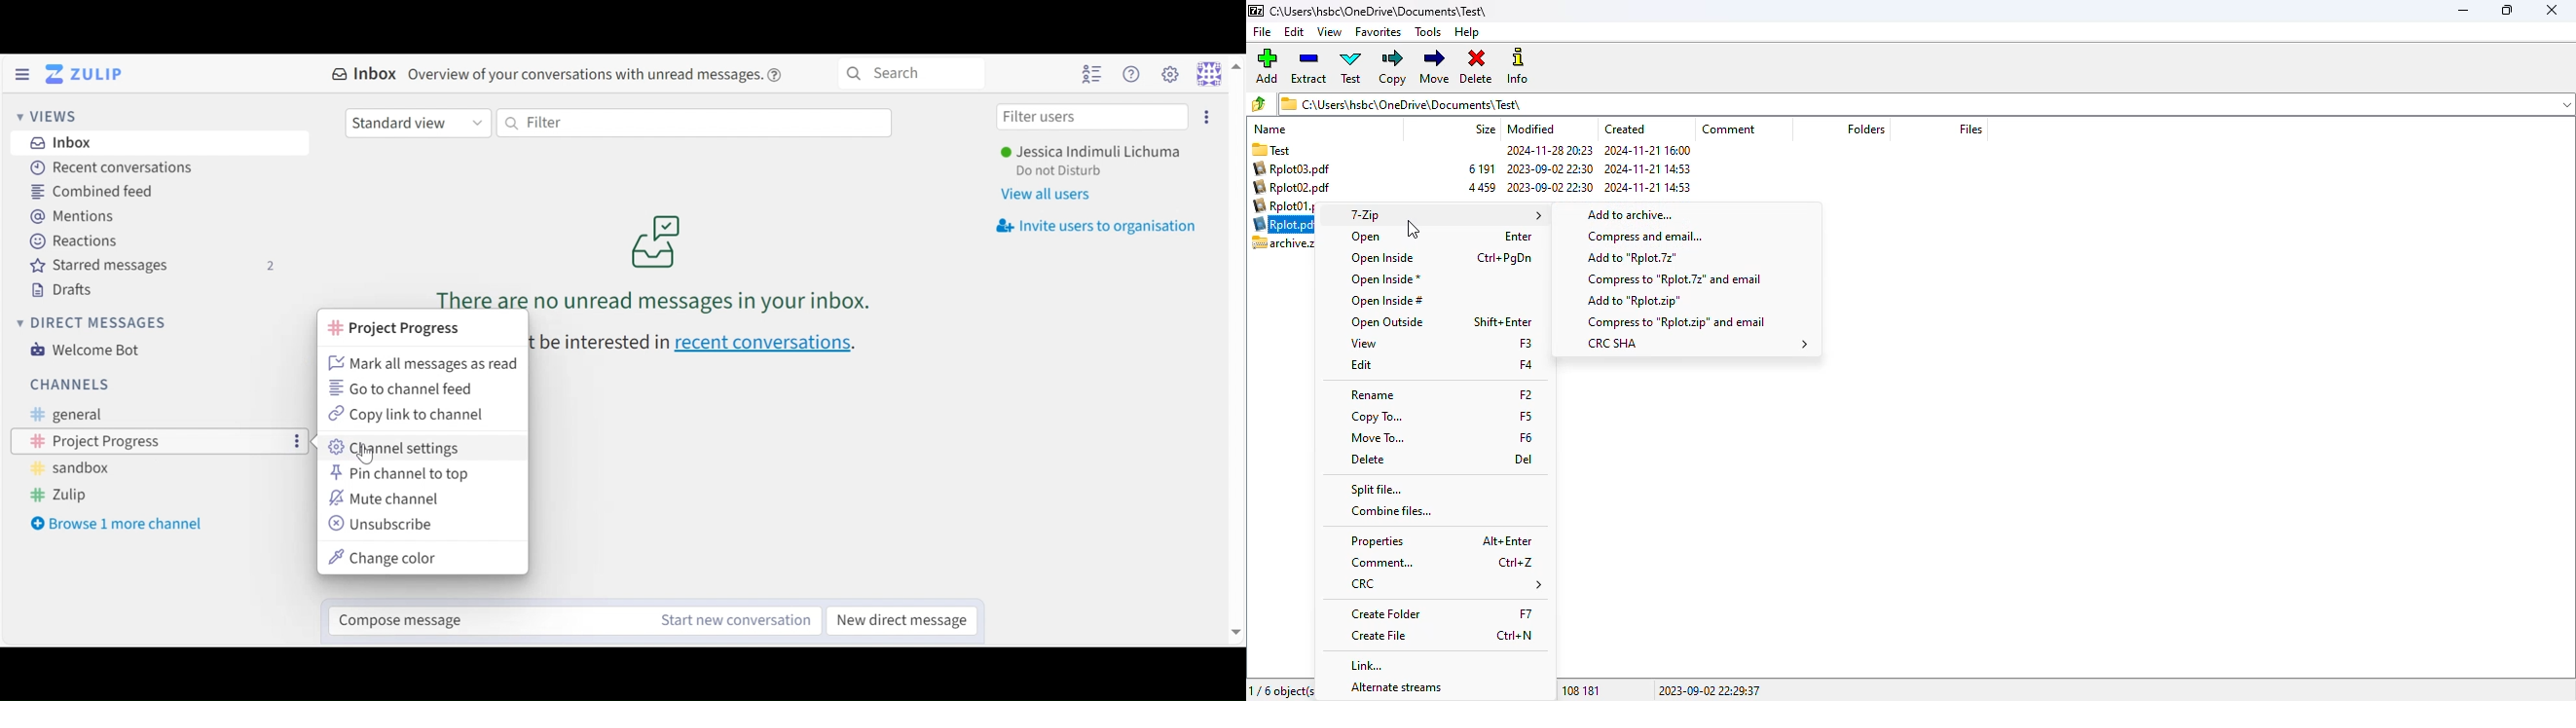 The width and height of the screenshot is (2576, 728). I want to click on Views, so click(49, 117).